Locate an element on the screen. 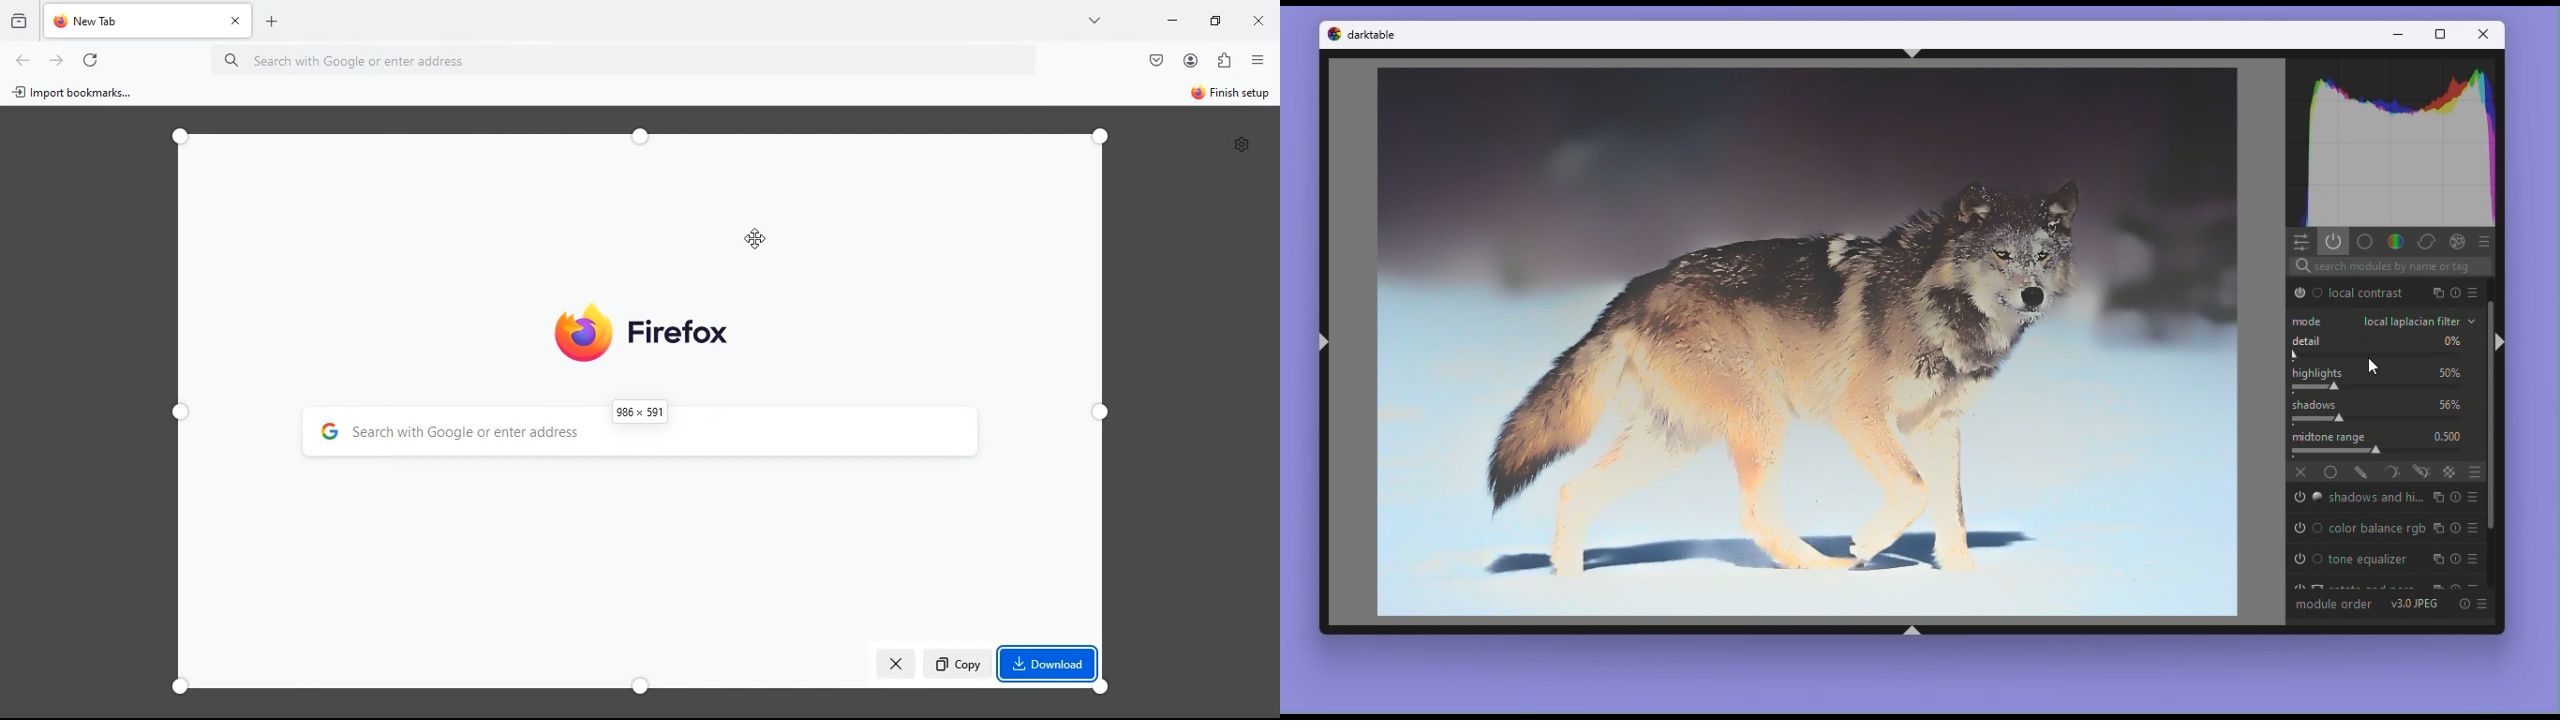  Parametric mask is located at coordinates (2390, 473).